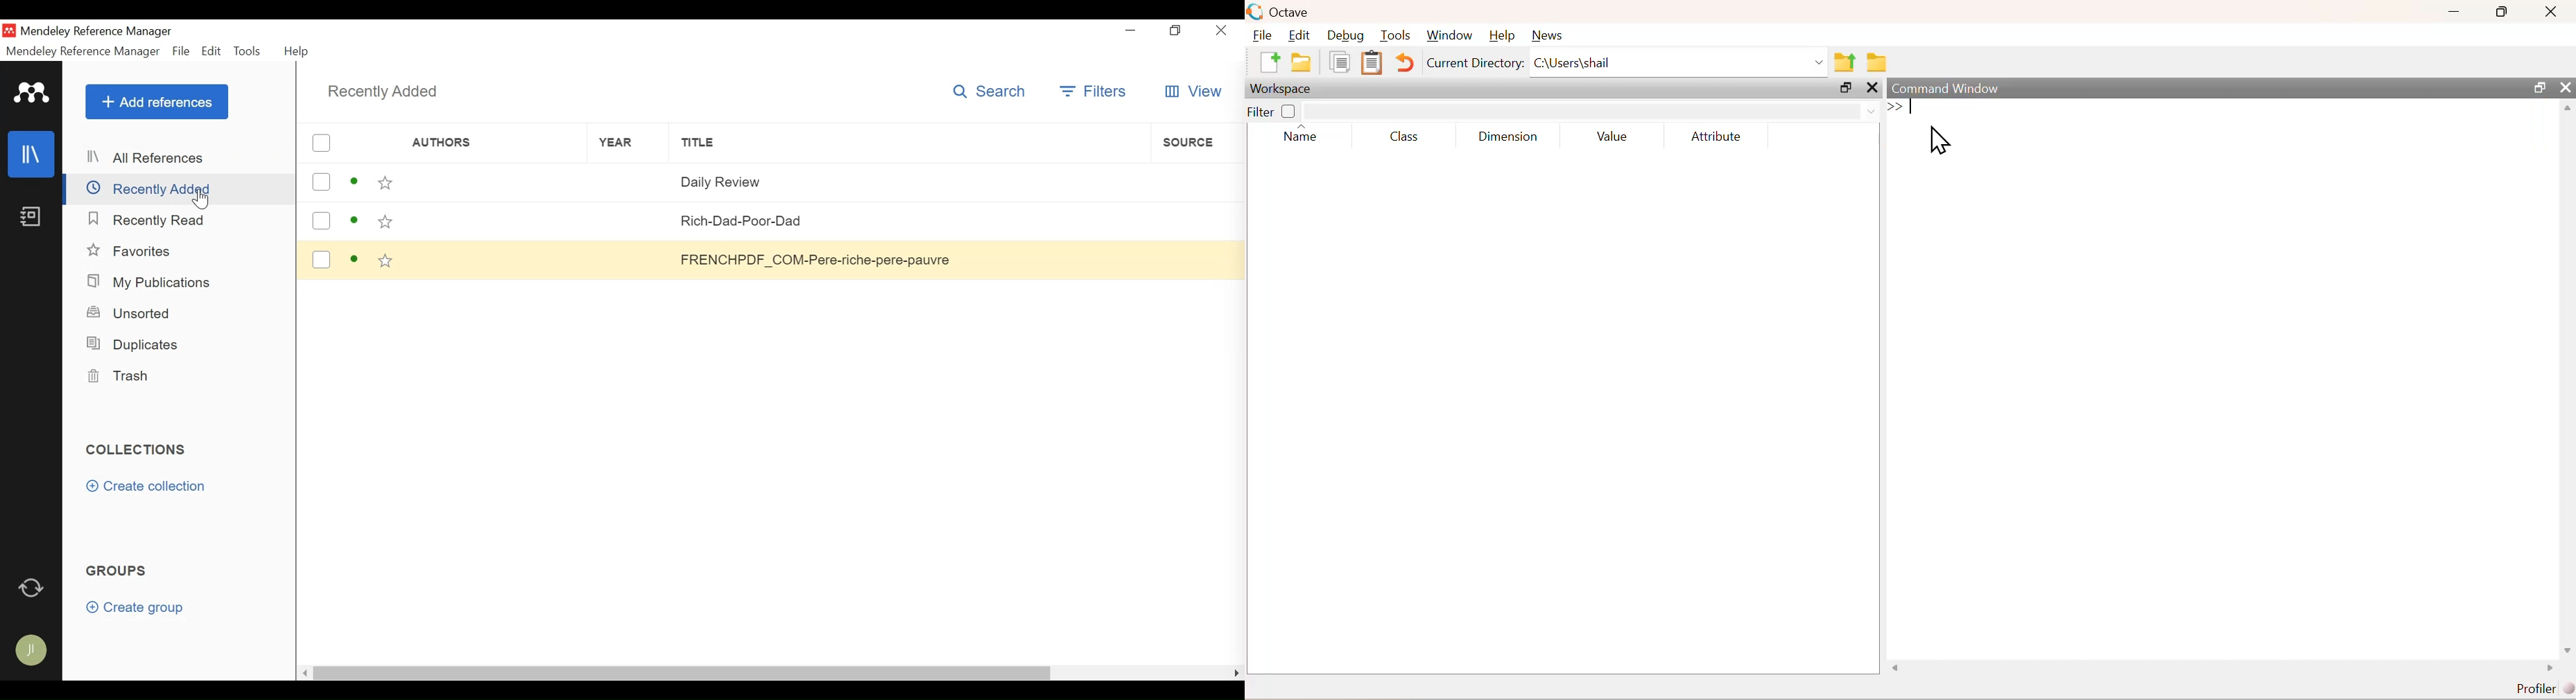 The image size is (2576, 700). I want to click on Year, so click(609, 262).